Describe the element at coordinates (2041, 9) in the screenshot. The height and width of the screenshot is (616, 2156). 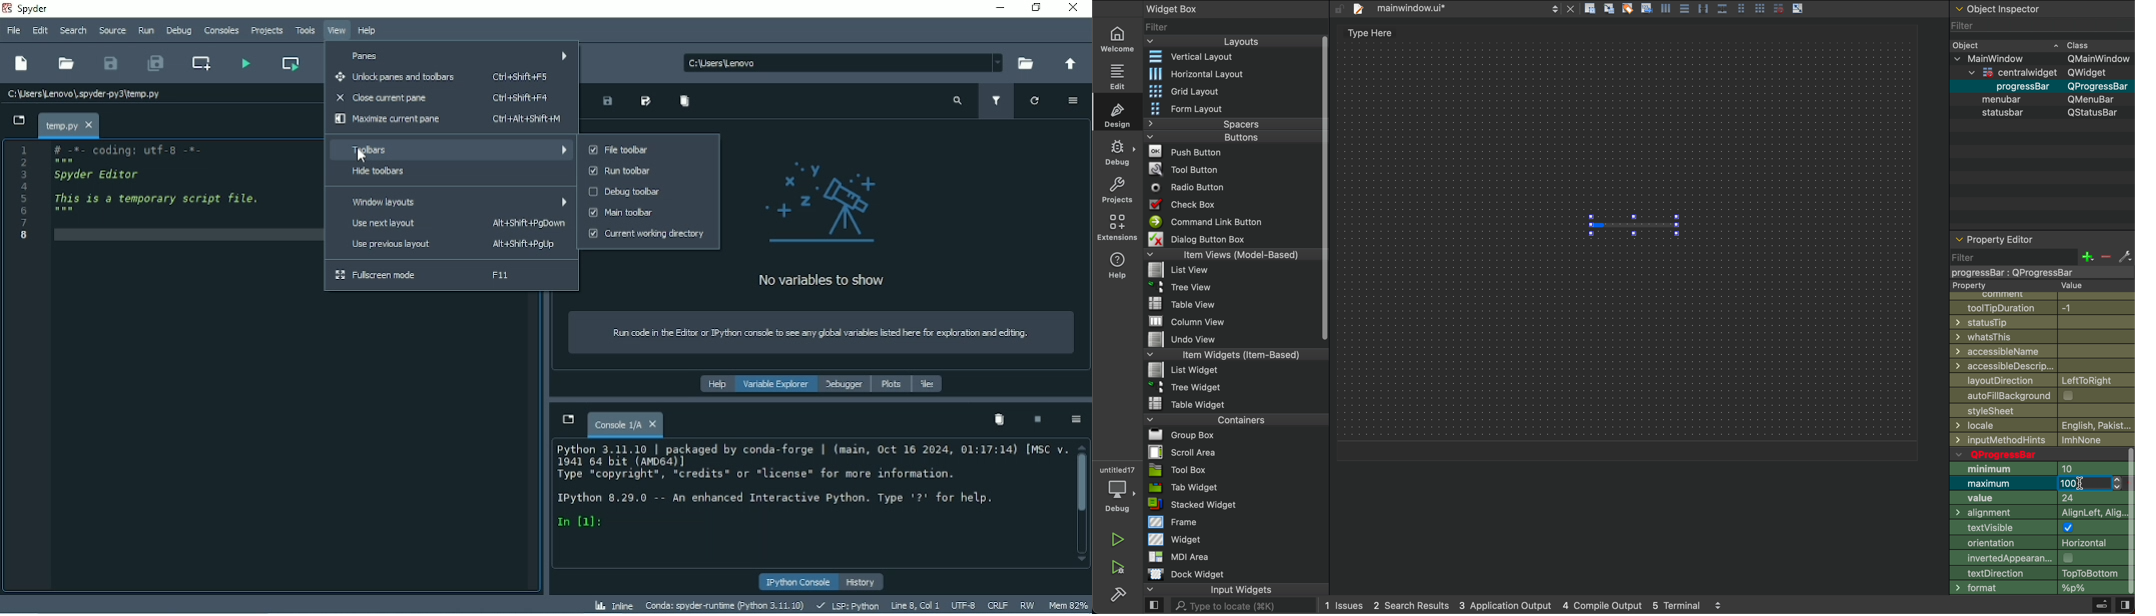
I see `object inspector` at that location.